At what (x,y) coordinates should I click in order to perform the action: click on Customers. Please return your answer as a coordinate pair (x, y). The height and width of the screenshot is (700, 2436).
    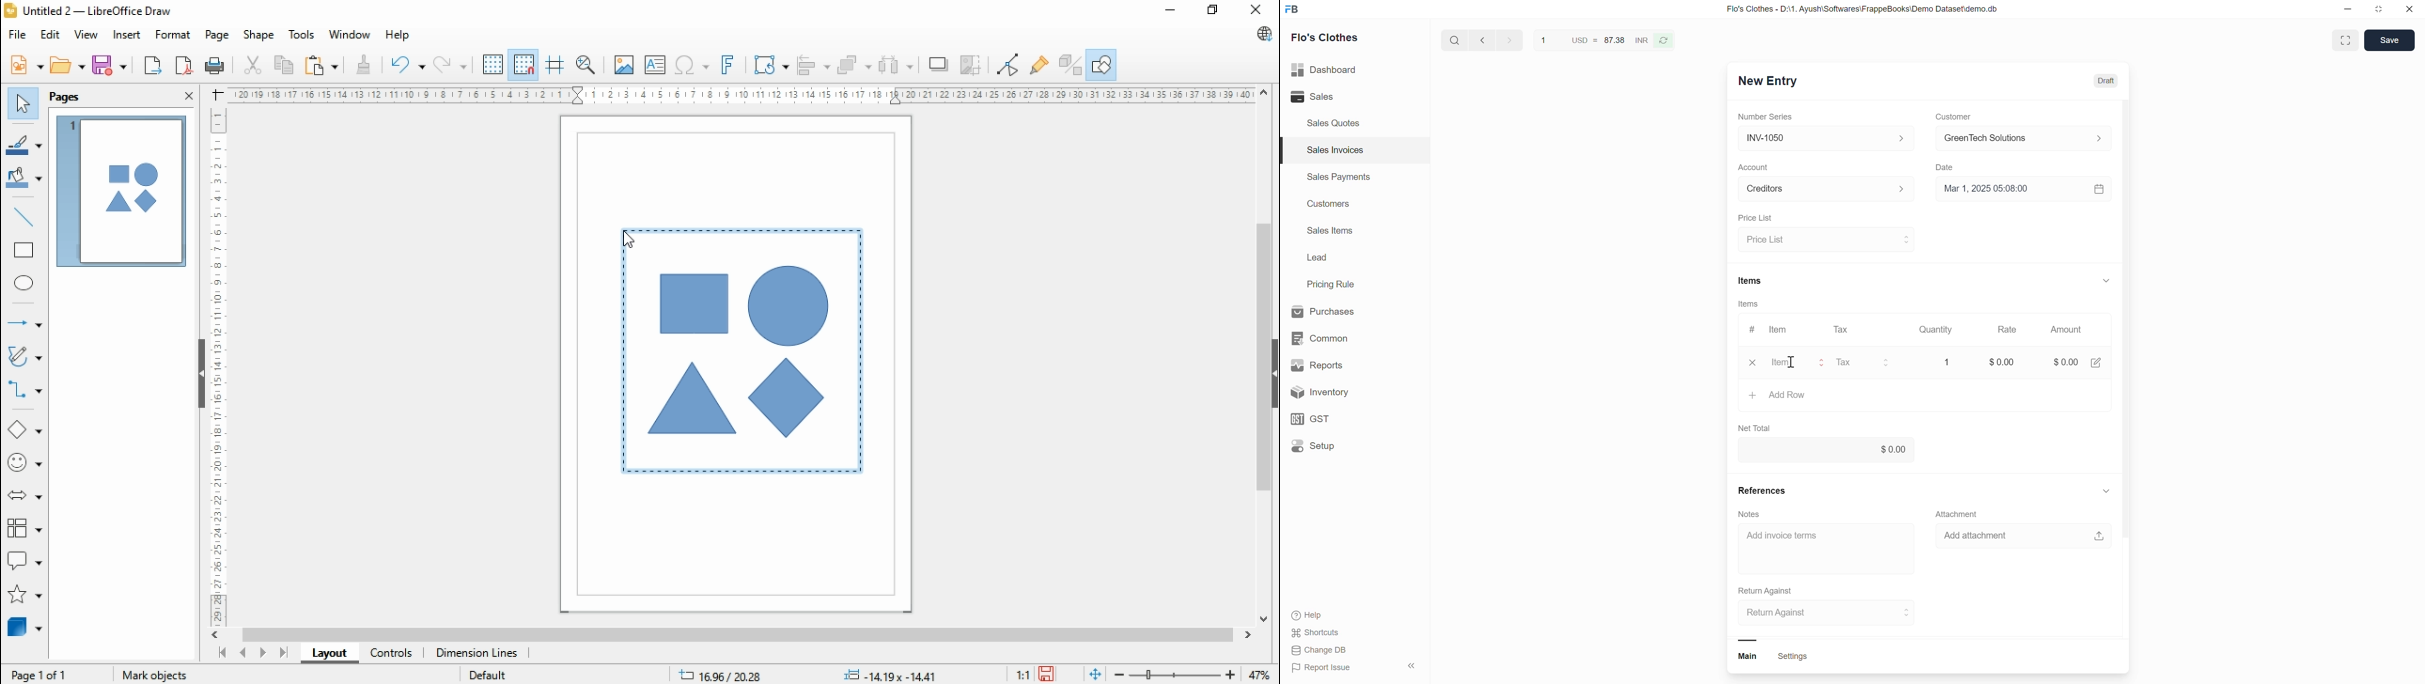
    Looking at the image, I should click on (1327, 205).